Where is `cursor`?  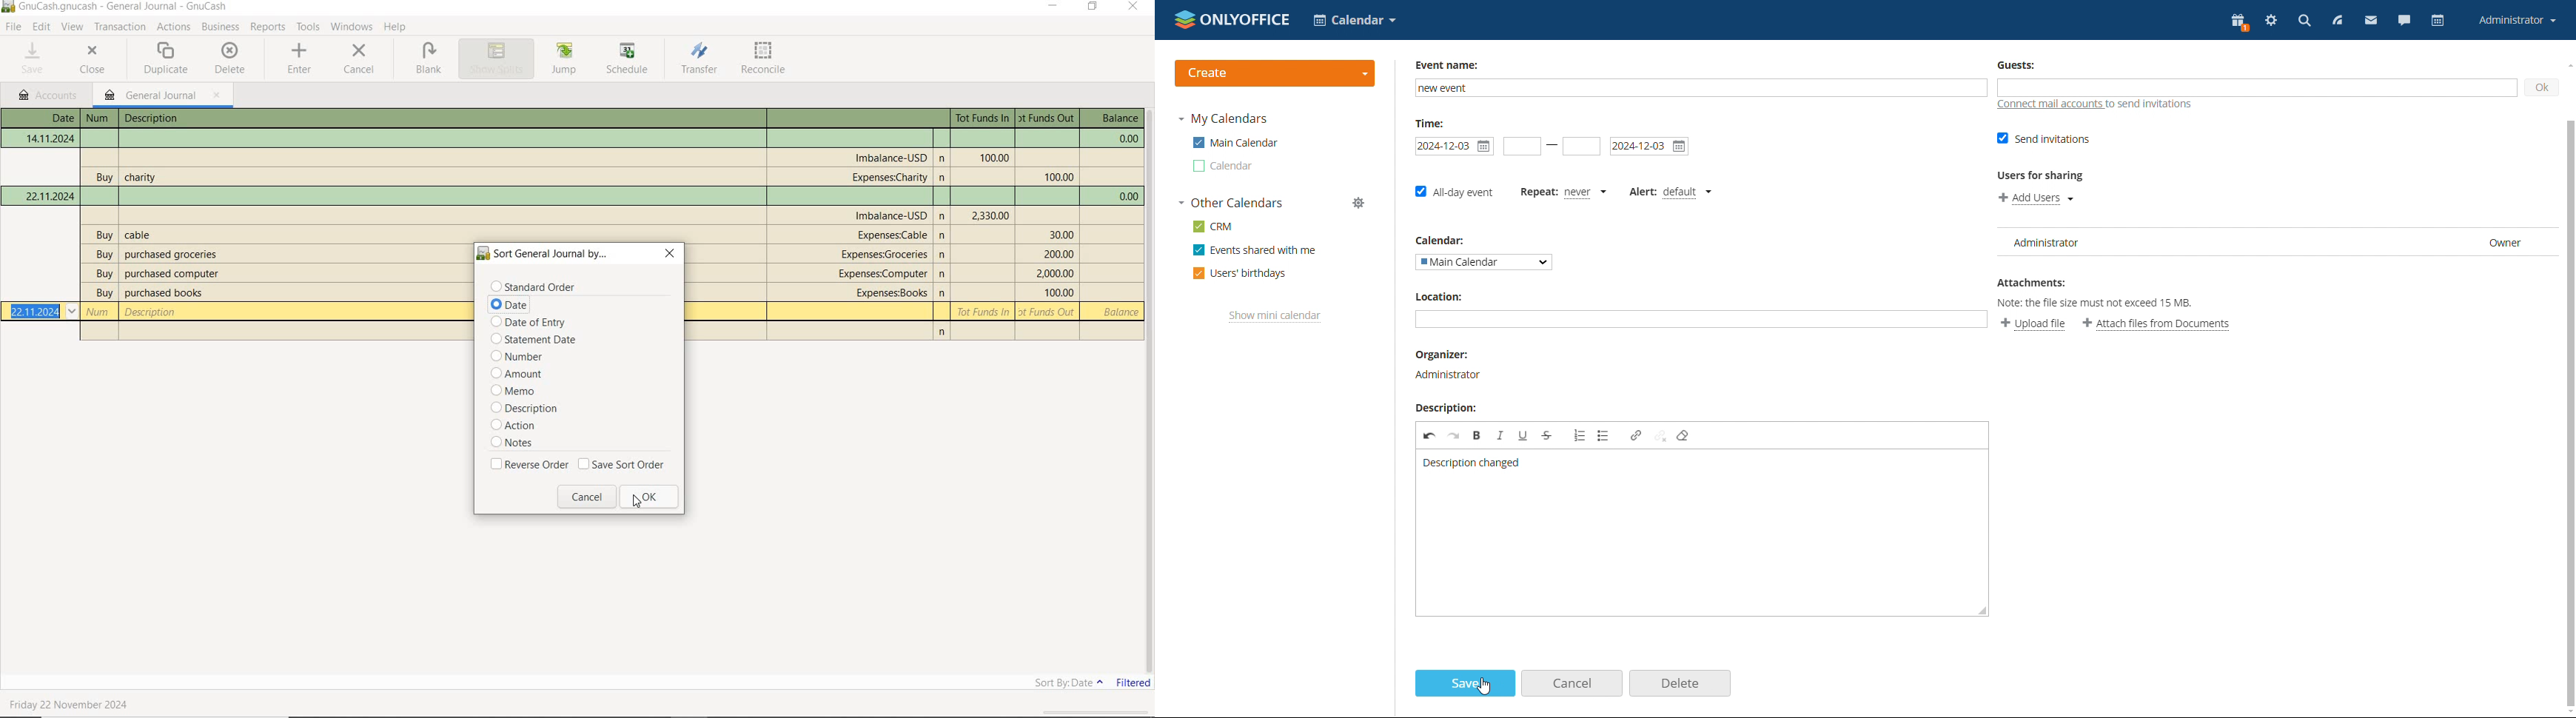 cursor is located at coordinates (636, 502).